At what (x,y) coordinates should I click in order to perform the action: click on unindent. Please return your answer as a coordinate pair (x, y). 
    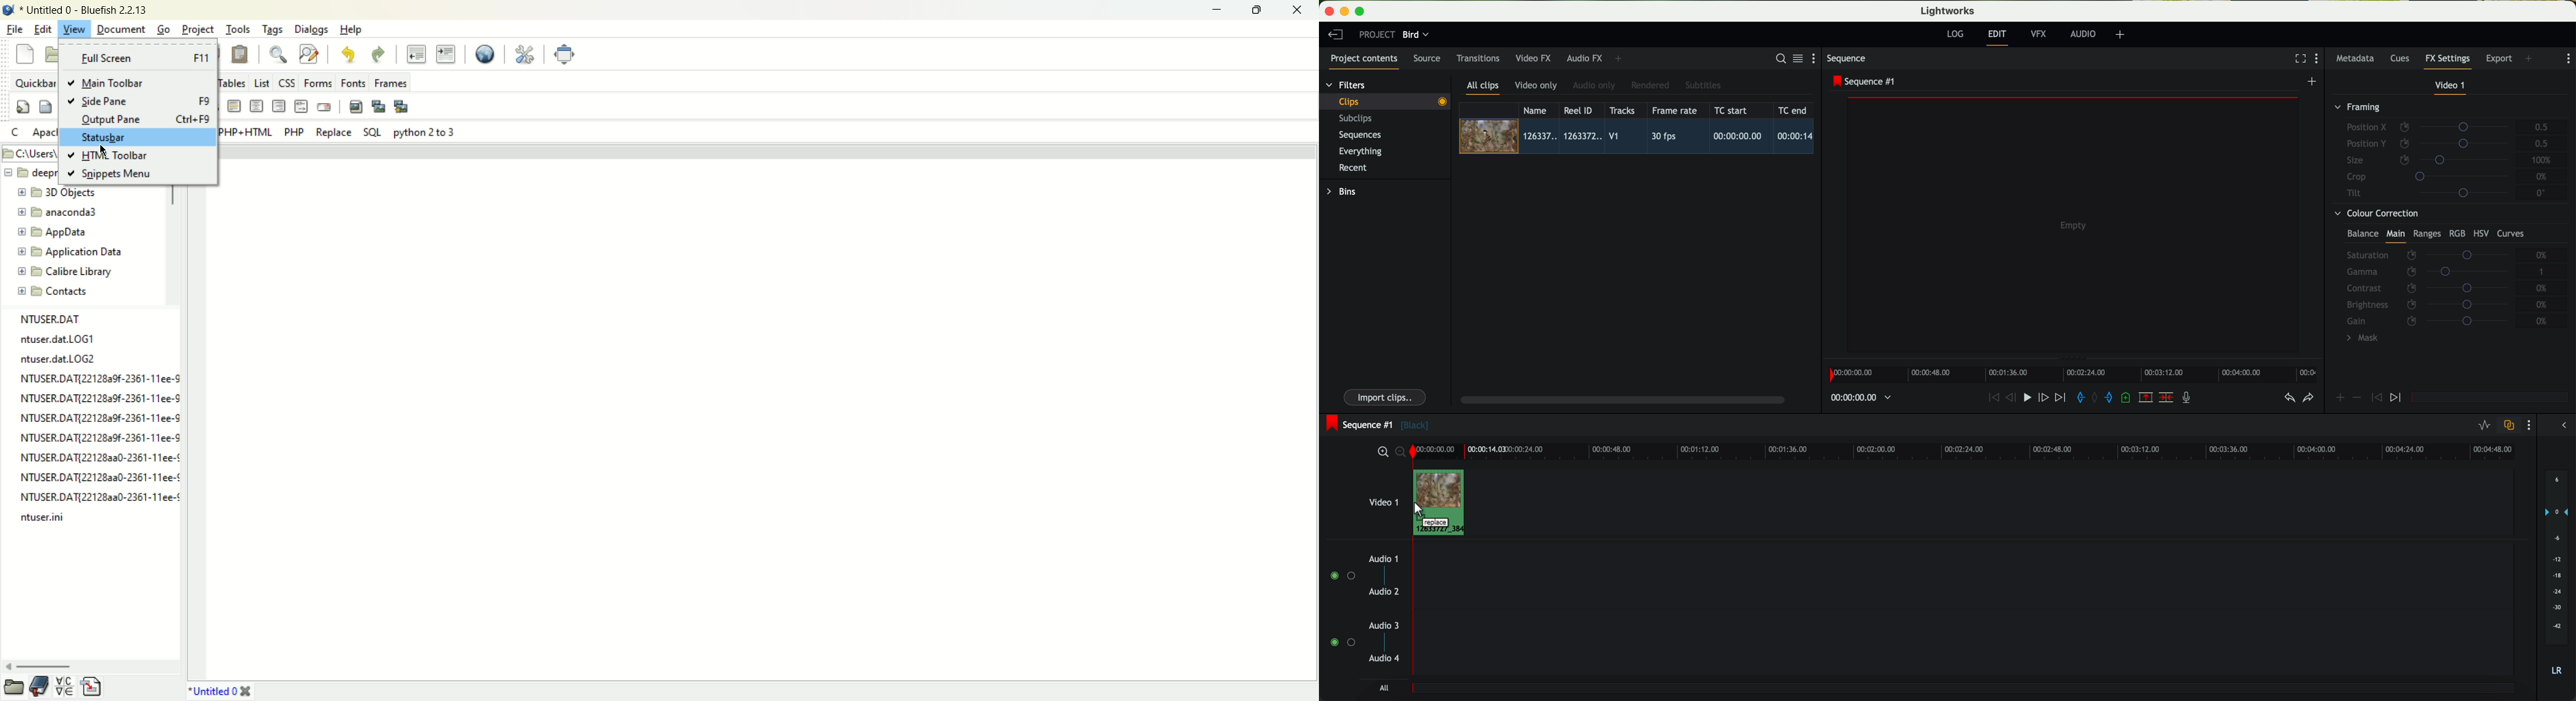
    Looking at the image, I should click on (416, 54).